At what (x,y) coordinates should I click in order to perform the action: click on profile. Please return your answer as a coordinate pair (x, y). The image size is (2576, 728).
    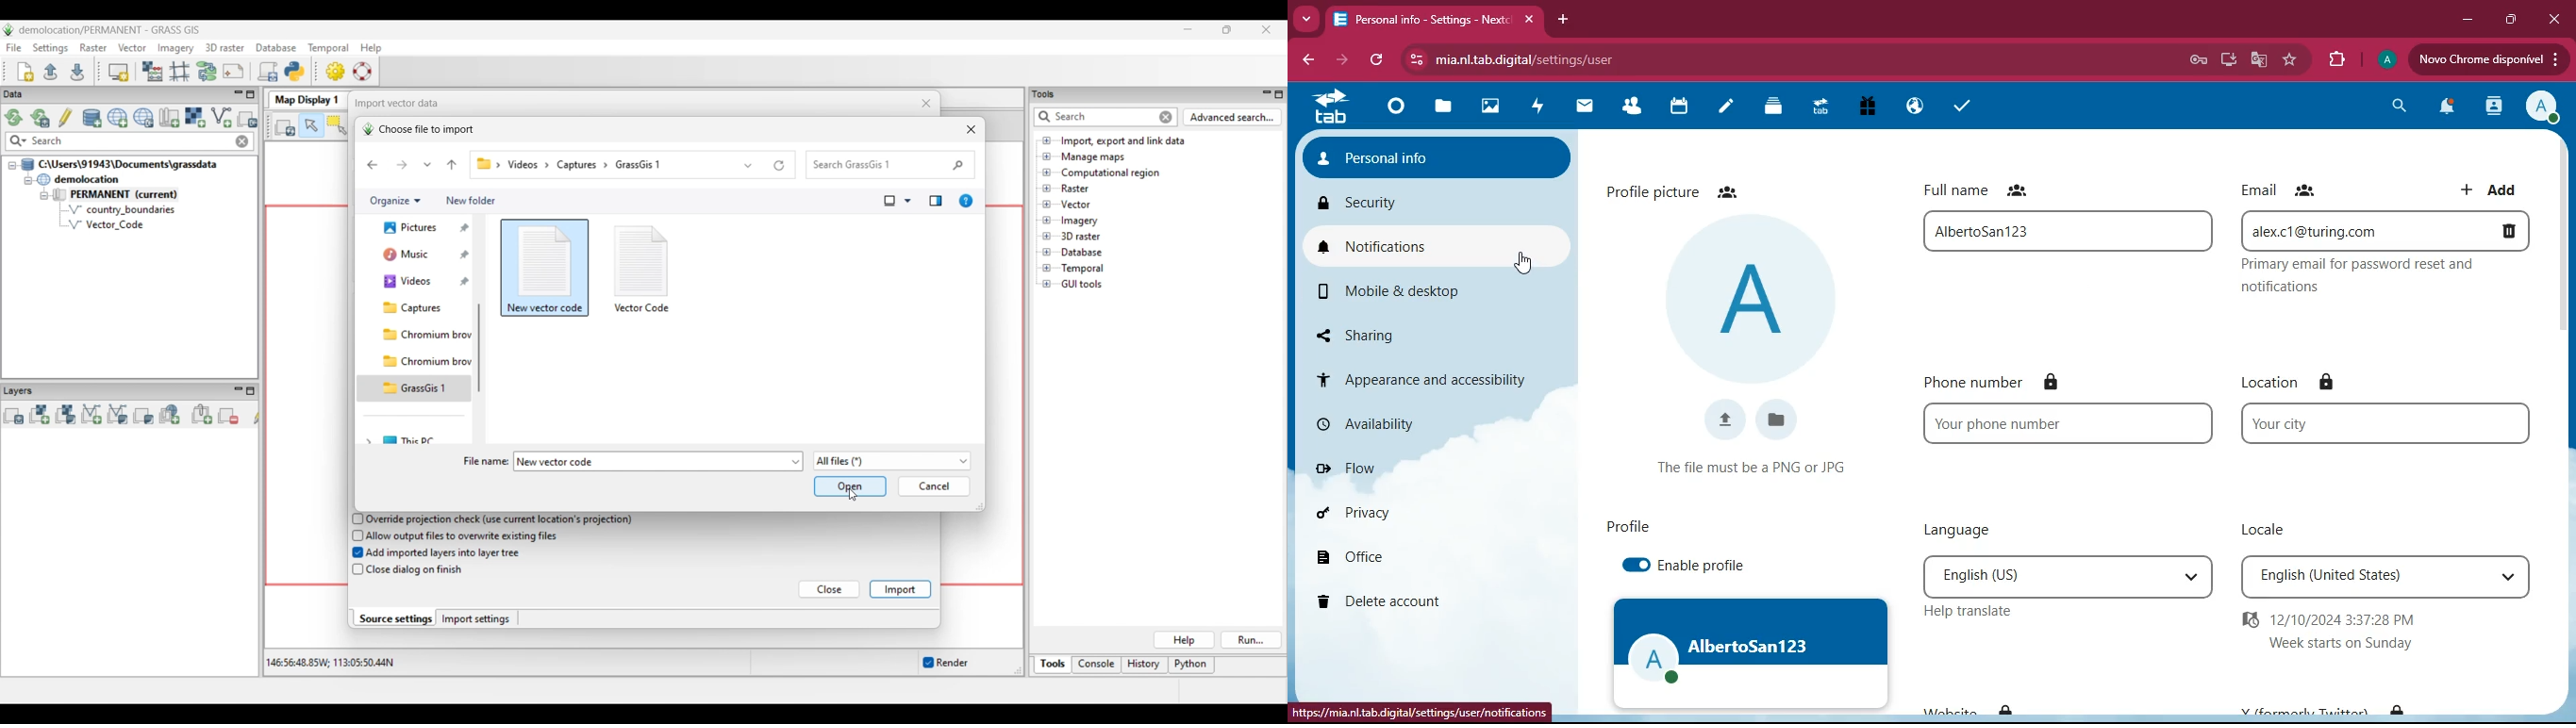
    Looking at the image, I should click on (2383, 60).